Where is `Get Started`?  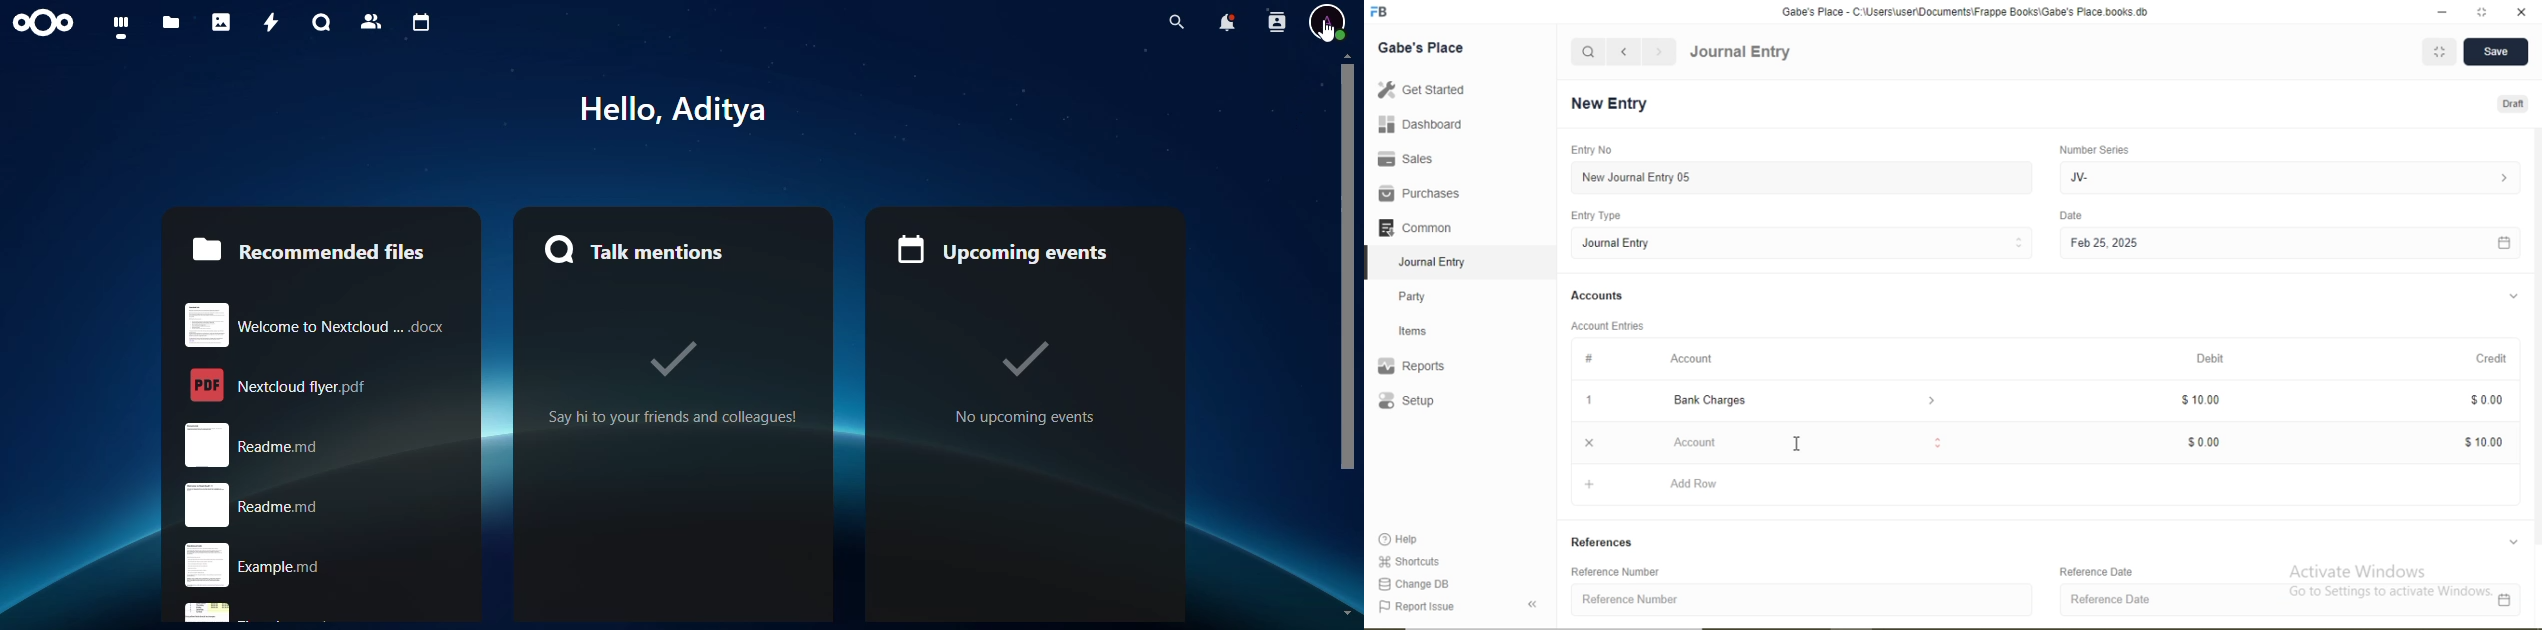 Get Started is located at coordinates (1419, 89).